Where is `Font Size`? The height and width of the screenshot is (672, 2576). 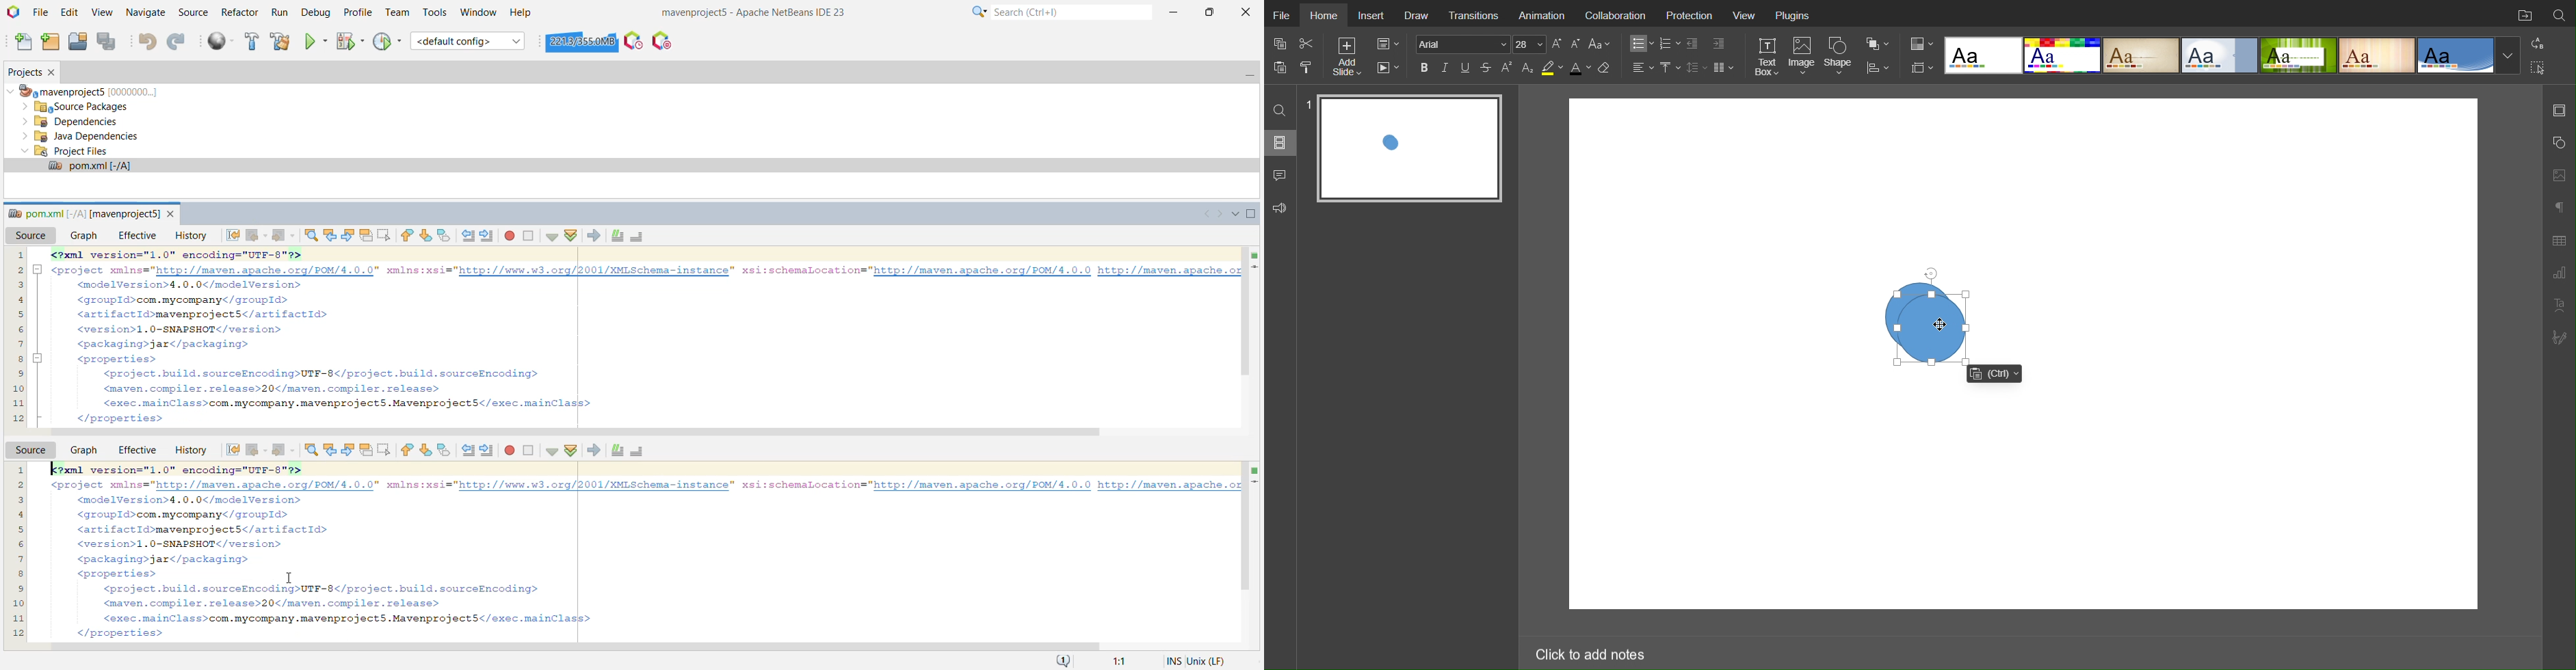 Font Size is located at coordinates (1566, 44).